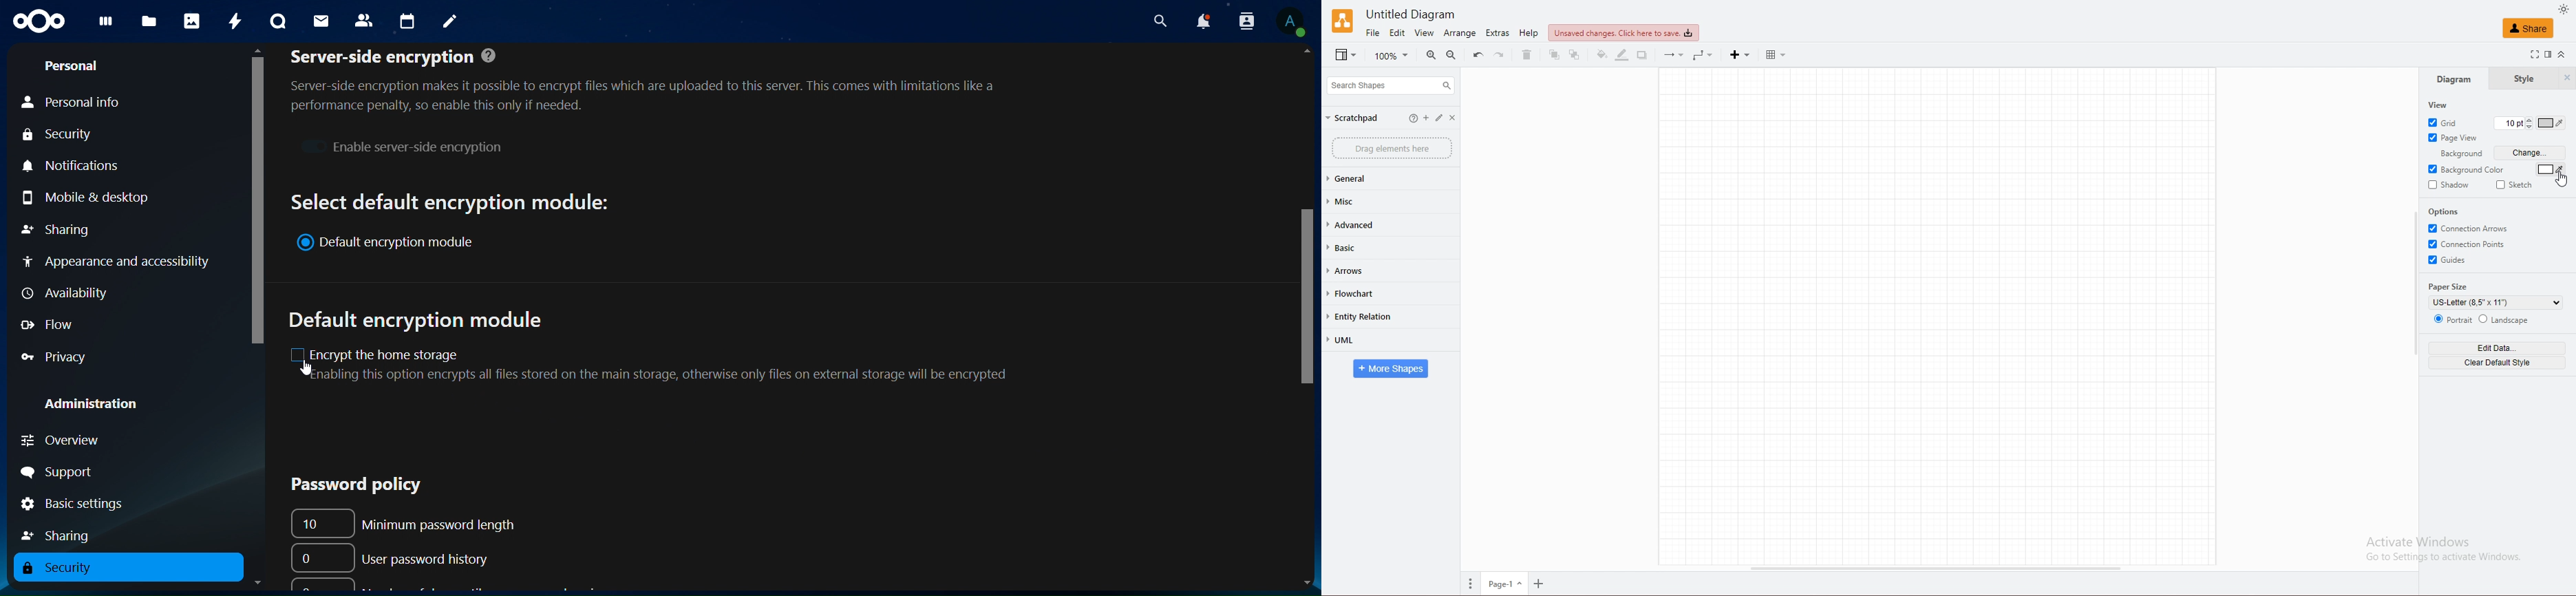 Image resolution: width=2576 pixels, height=616 pixels. I want to click on UML, so click(1381, 340).